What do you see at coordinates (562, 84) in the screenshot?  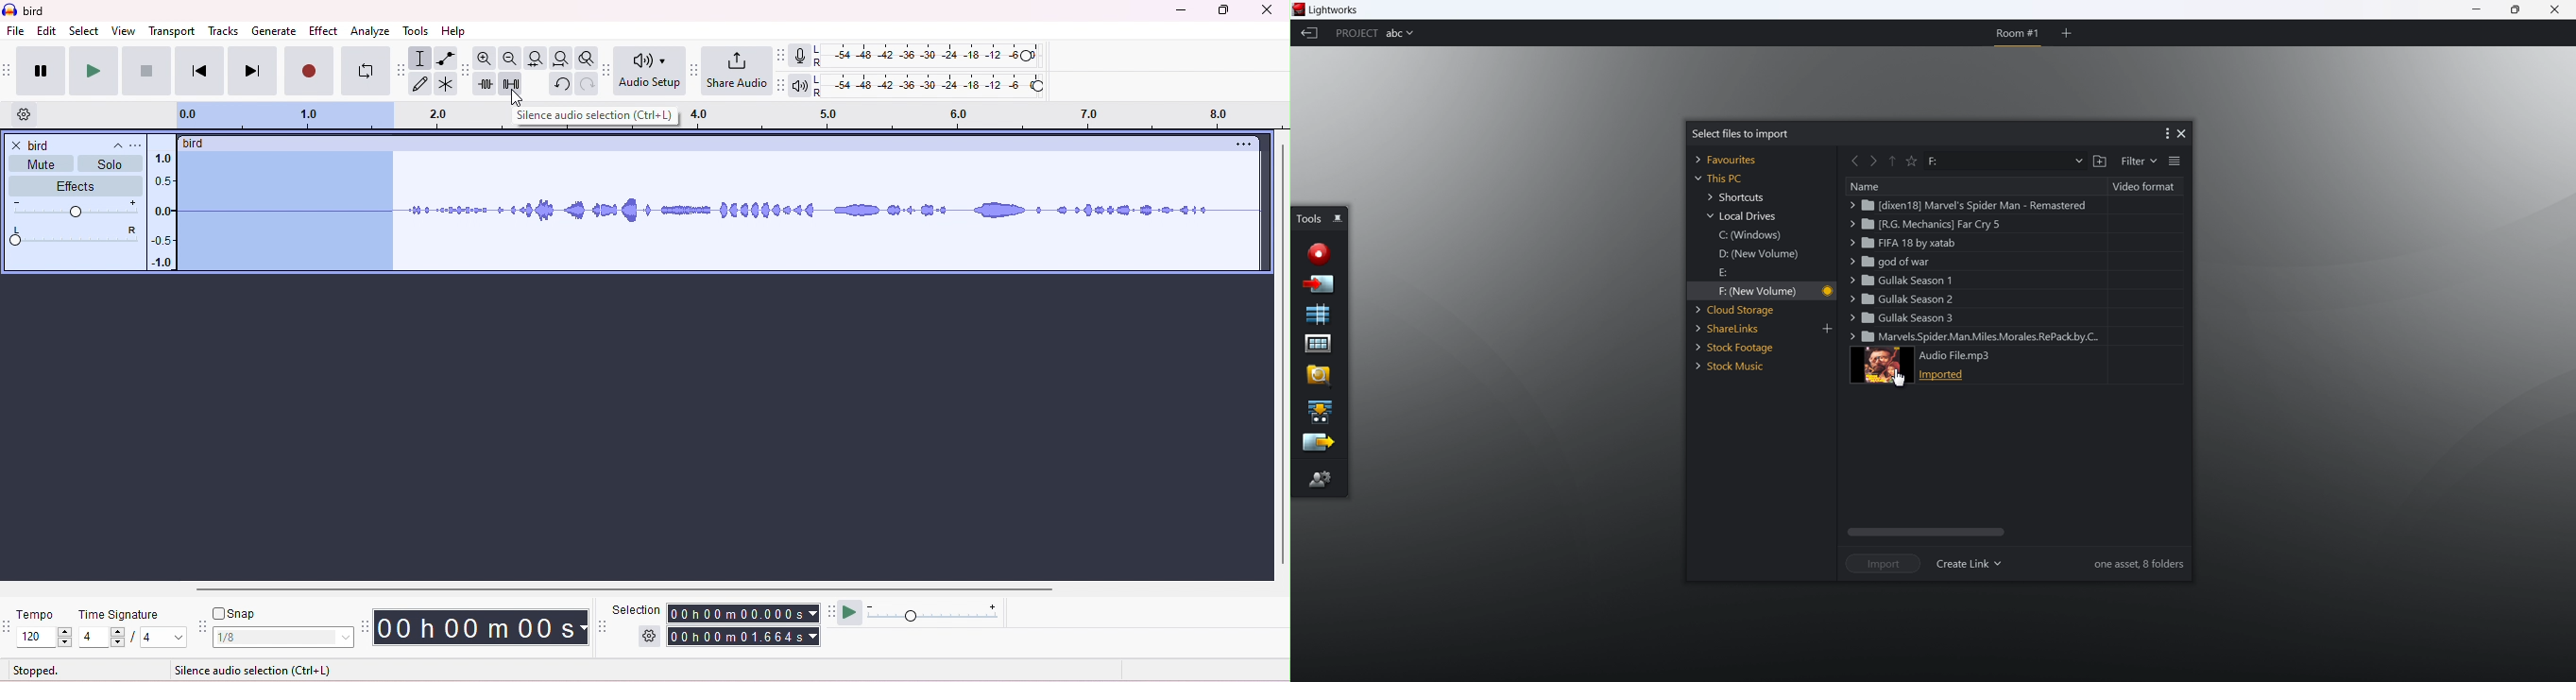 I see `undo` at bounding box center [562, 84].